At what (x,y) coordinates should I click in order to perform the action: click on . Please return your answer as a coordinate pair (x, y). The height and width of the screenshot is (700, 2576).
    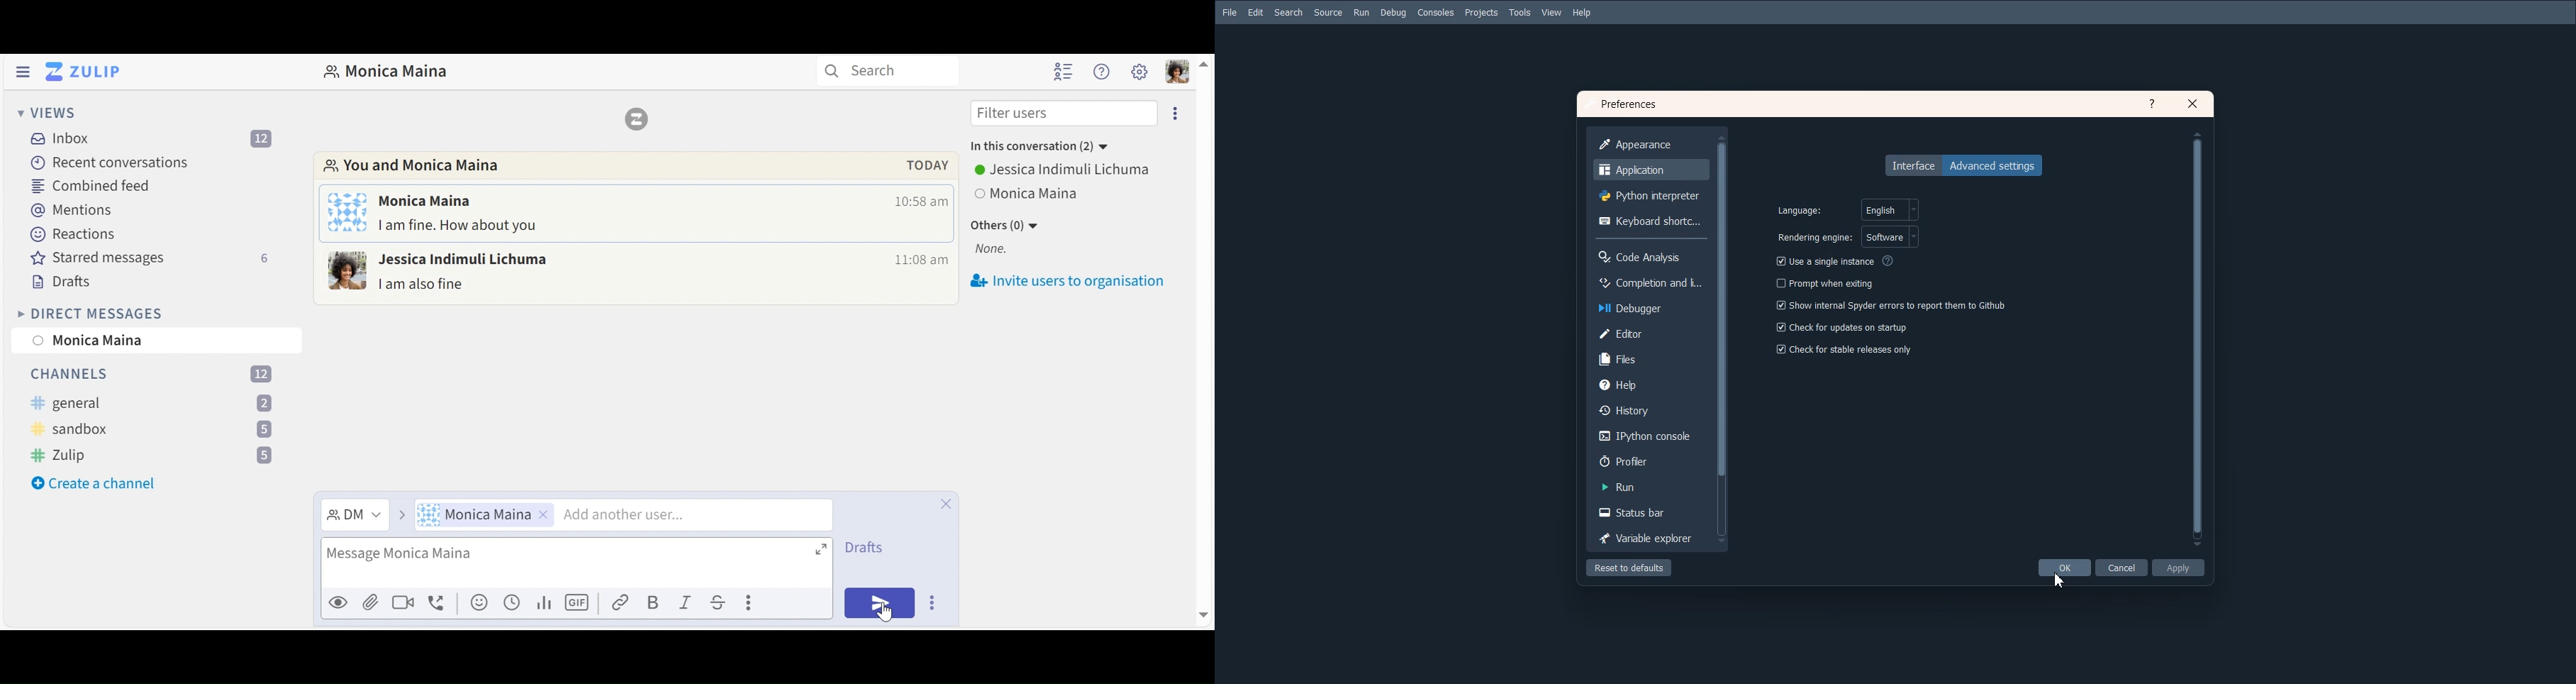
    Looking at the image, I should click on (1076, 172).